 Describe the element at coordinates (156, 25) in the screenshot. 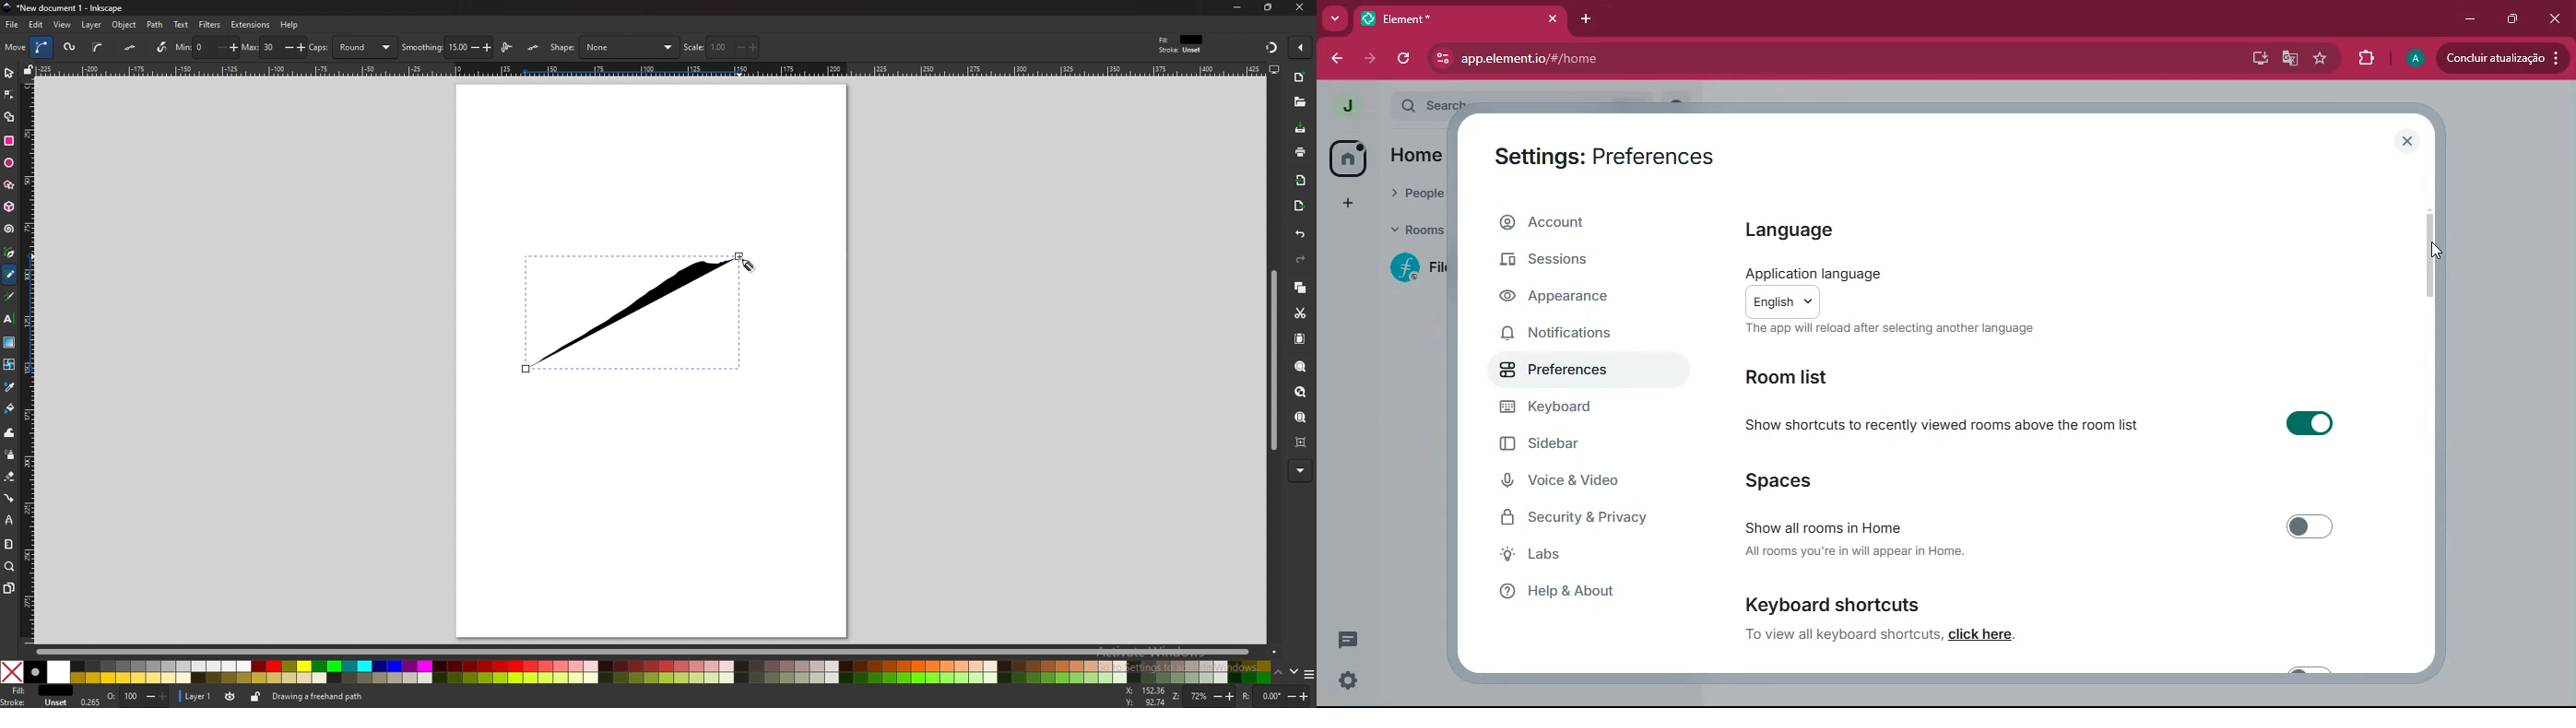

I see `path` at that location.